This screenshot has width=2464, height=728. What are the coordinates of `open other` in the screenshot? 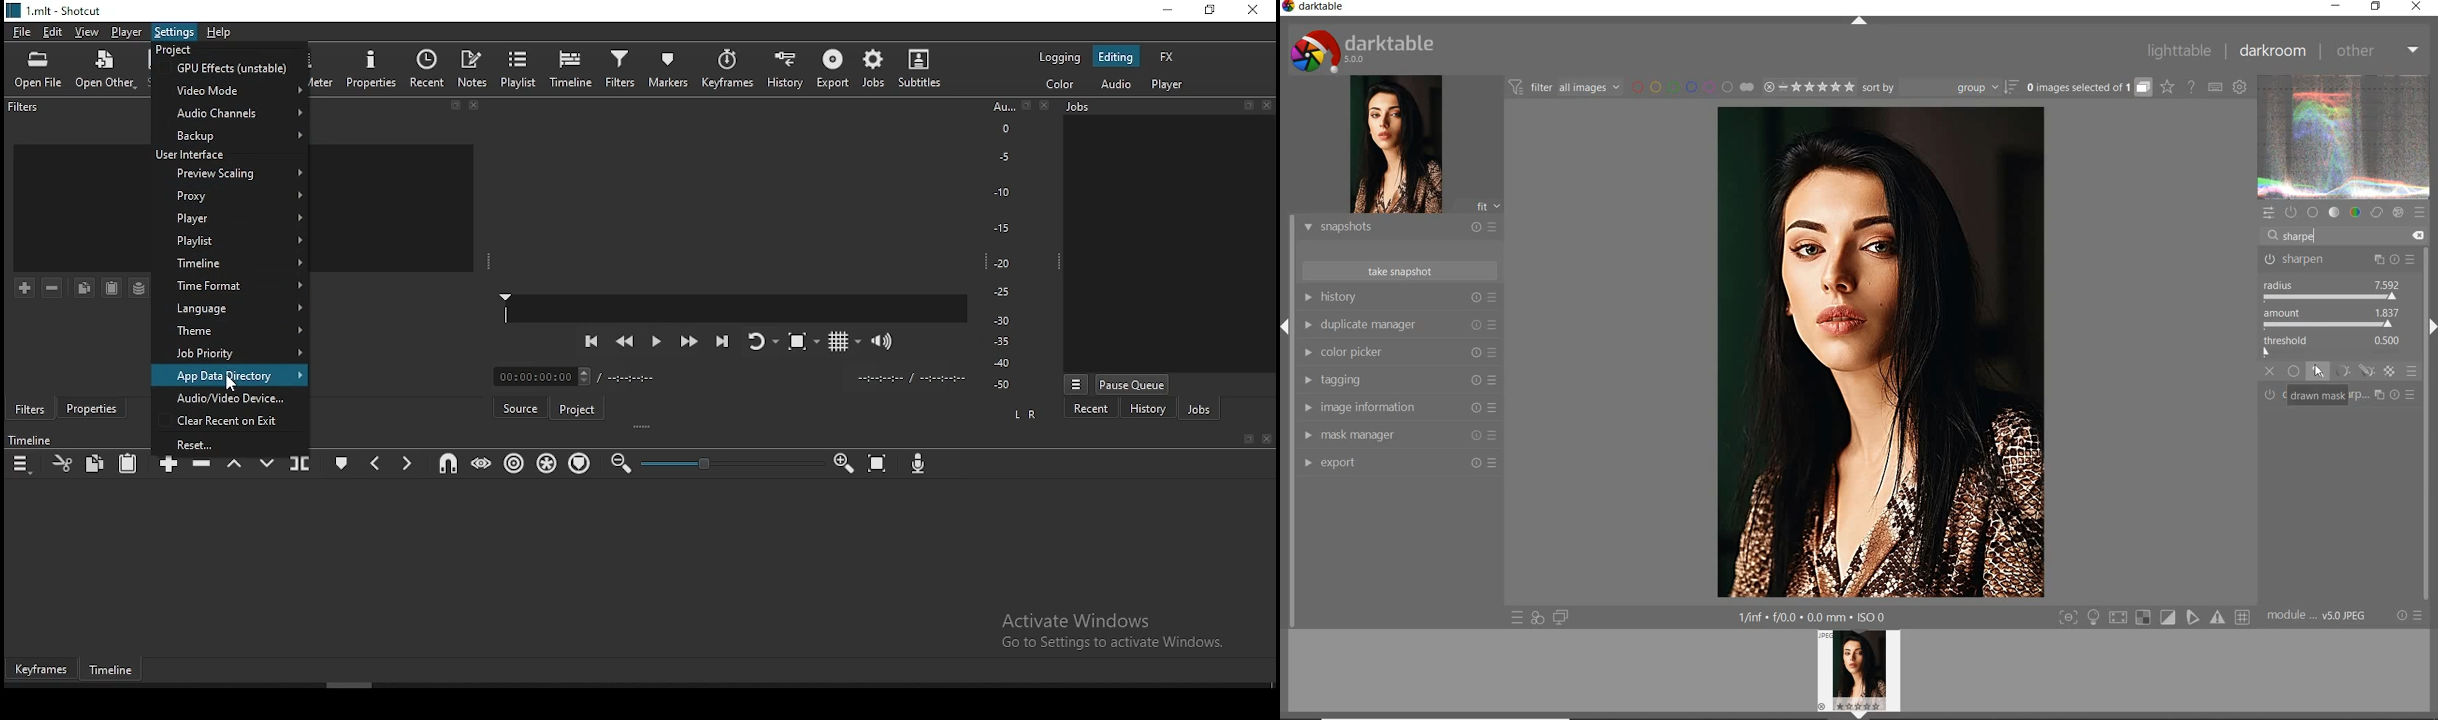 It's located at (107, 68).